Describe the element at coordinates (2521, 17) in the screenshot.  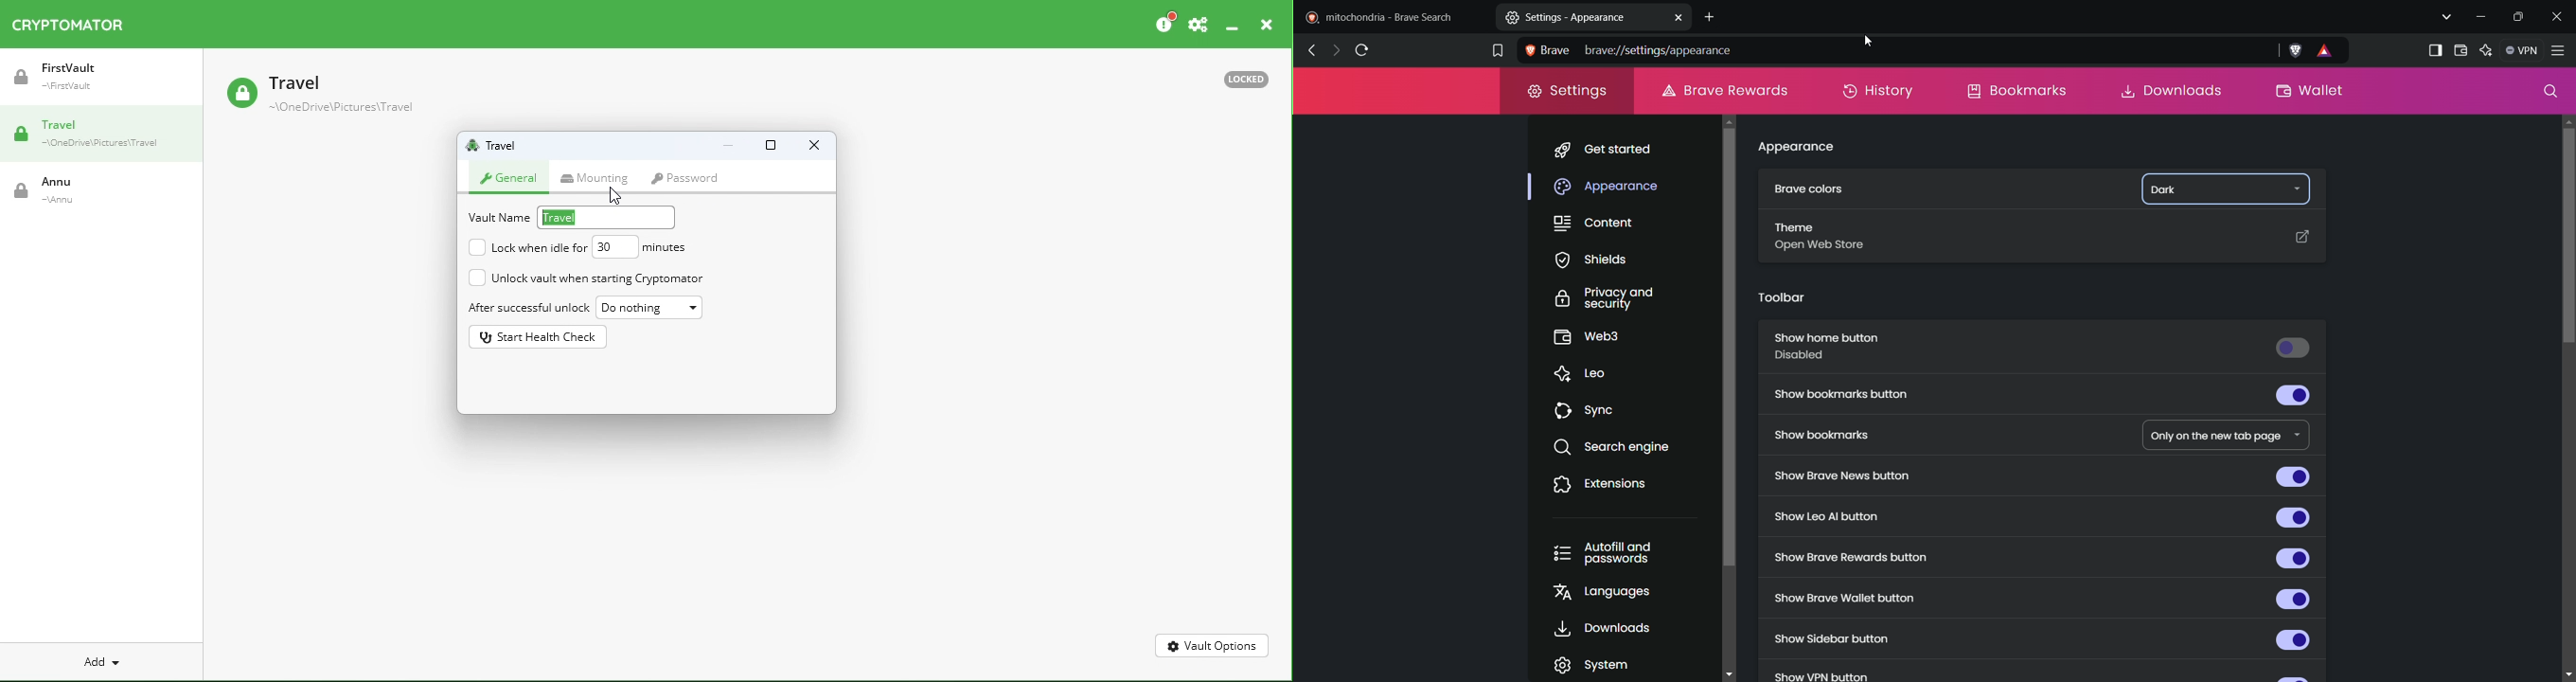
I see `maximize` at that location.